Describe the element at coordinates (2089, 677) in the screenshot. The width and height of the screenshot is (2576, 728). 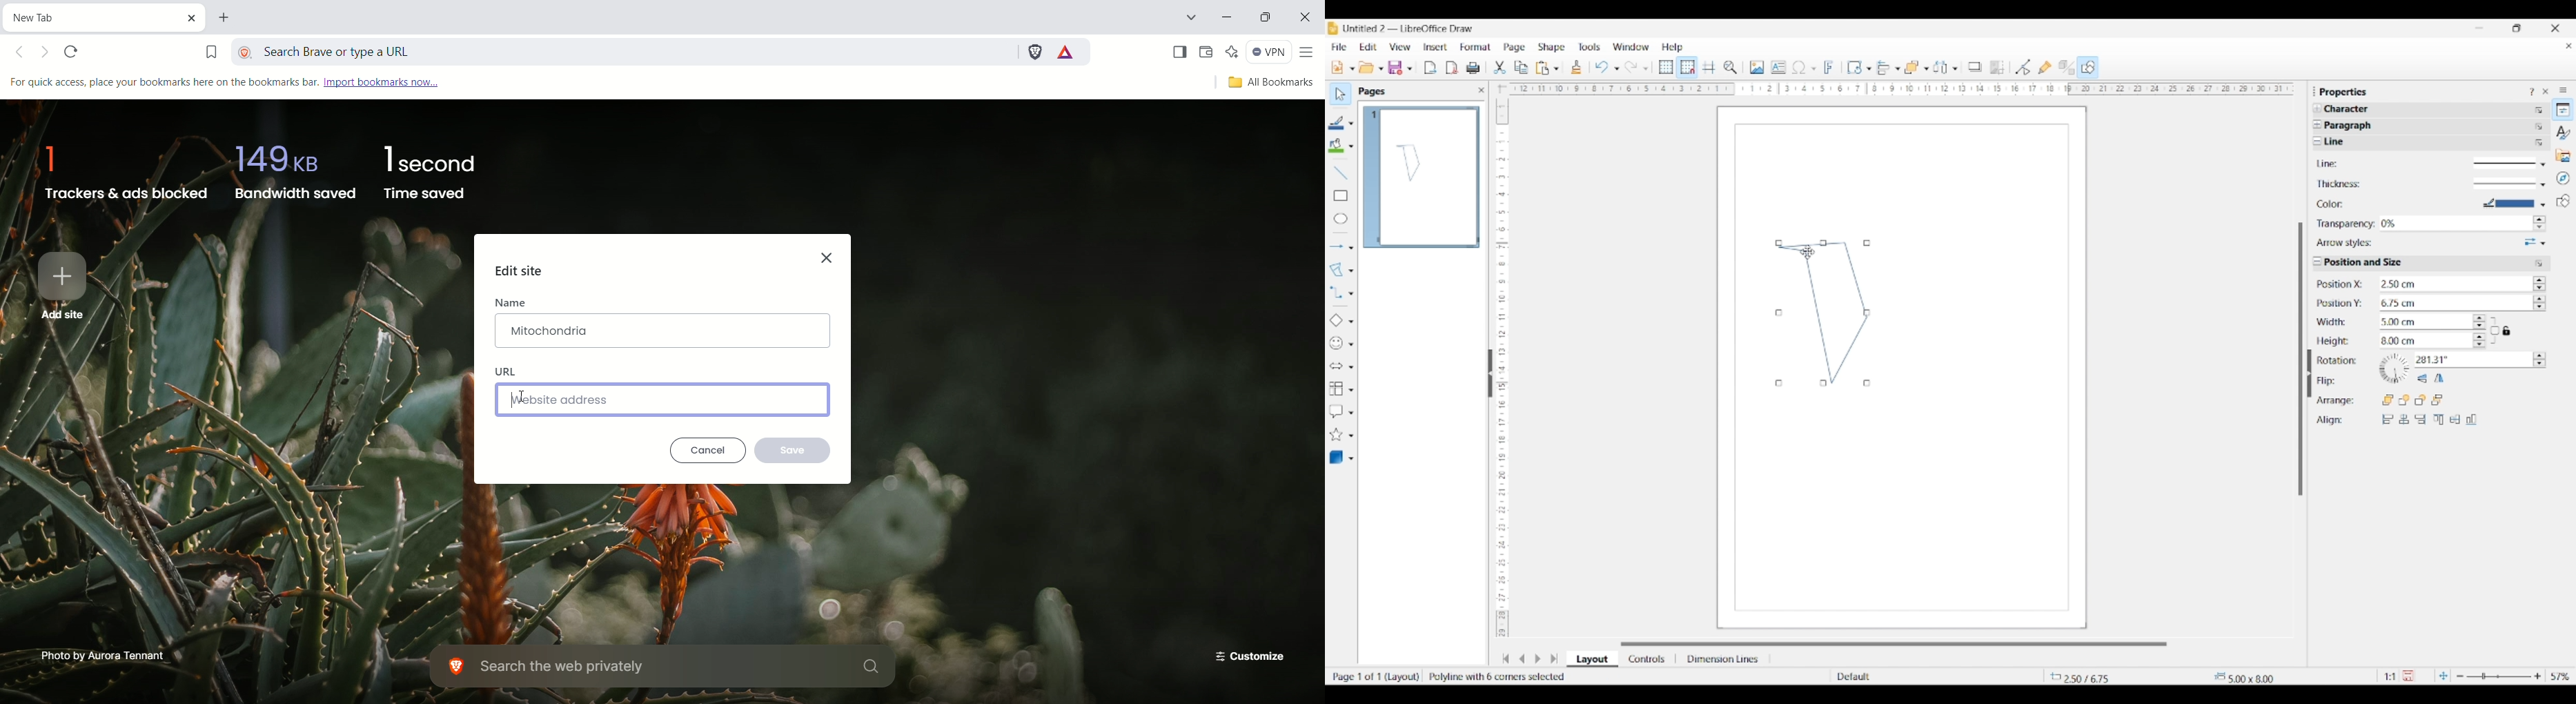
I see `Cursor co-ordinates changed` at that location.